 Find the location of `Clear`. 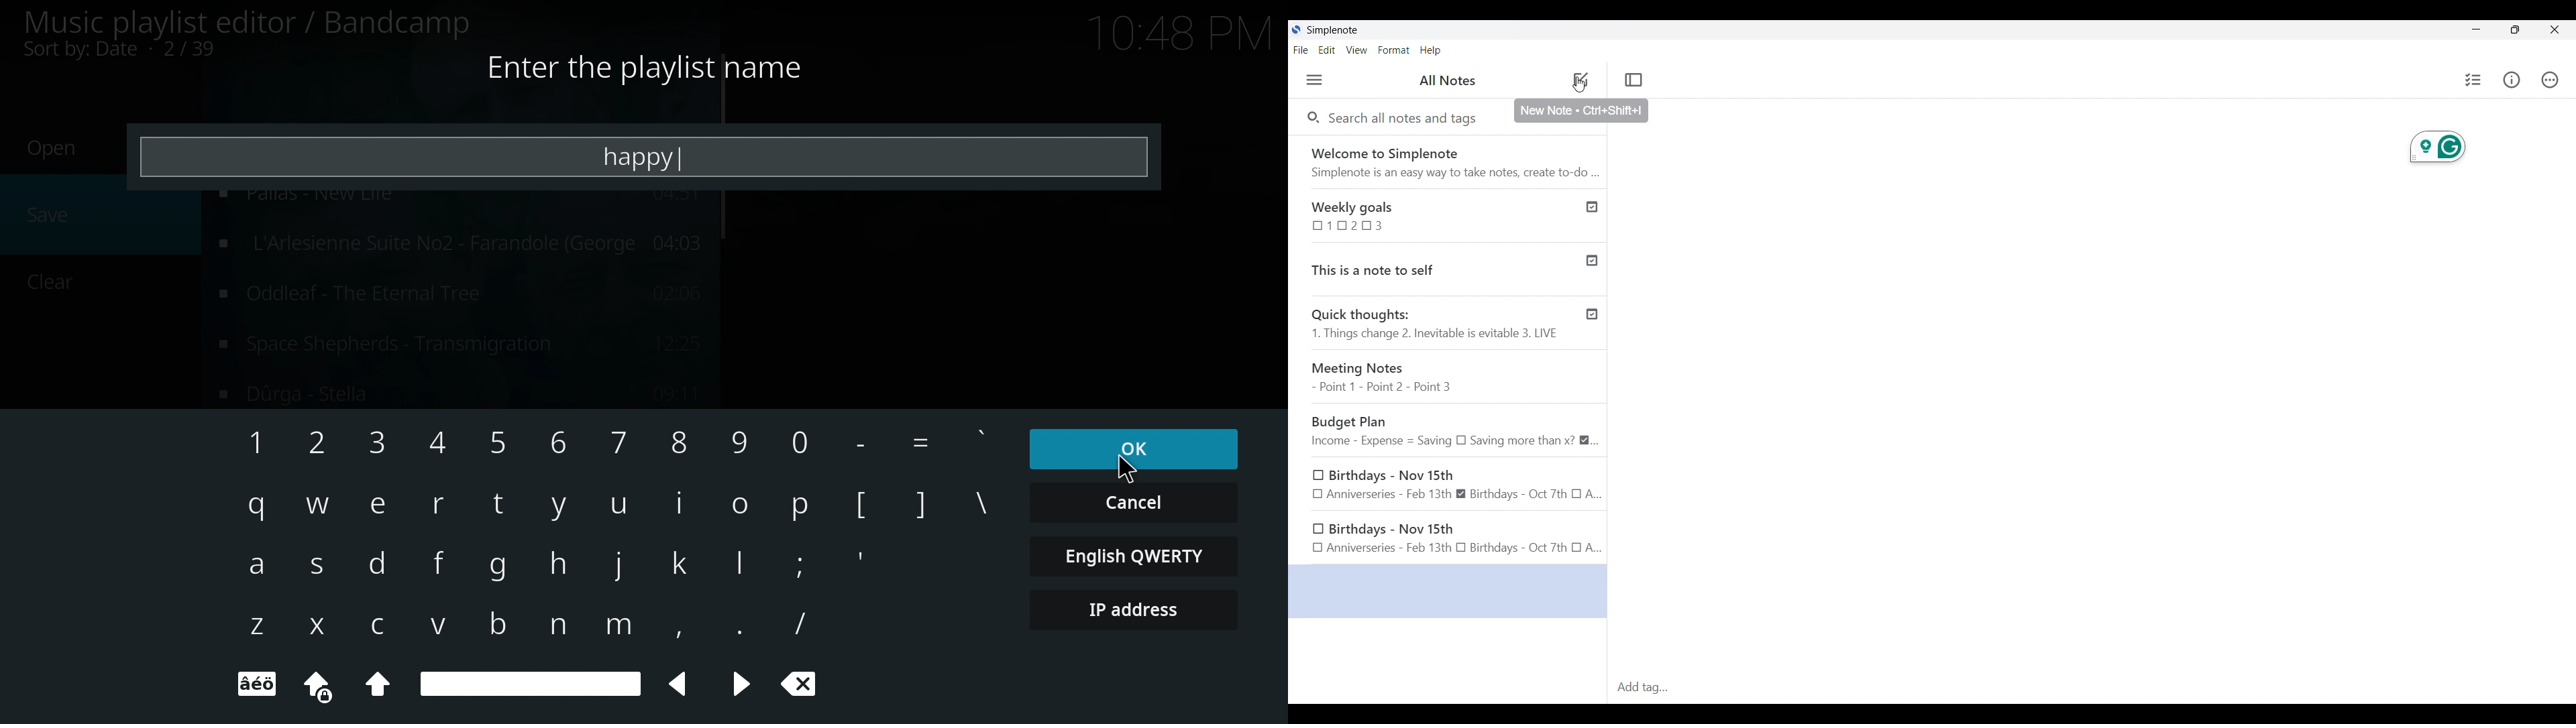

Clear is located at coordinates (54, 284).